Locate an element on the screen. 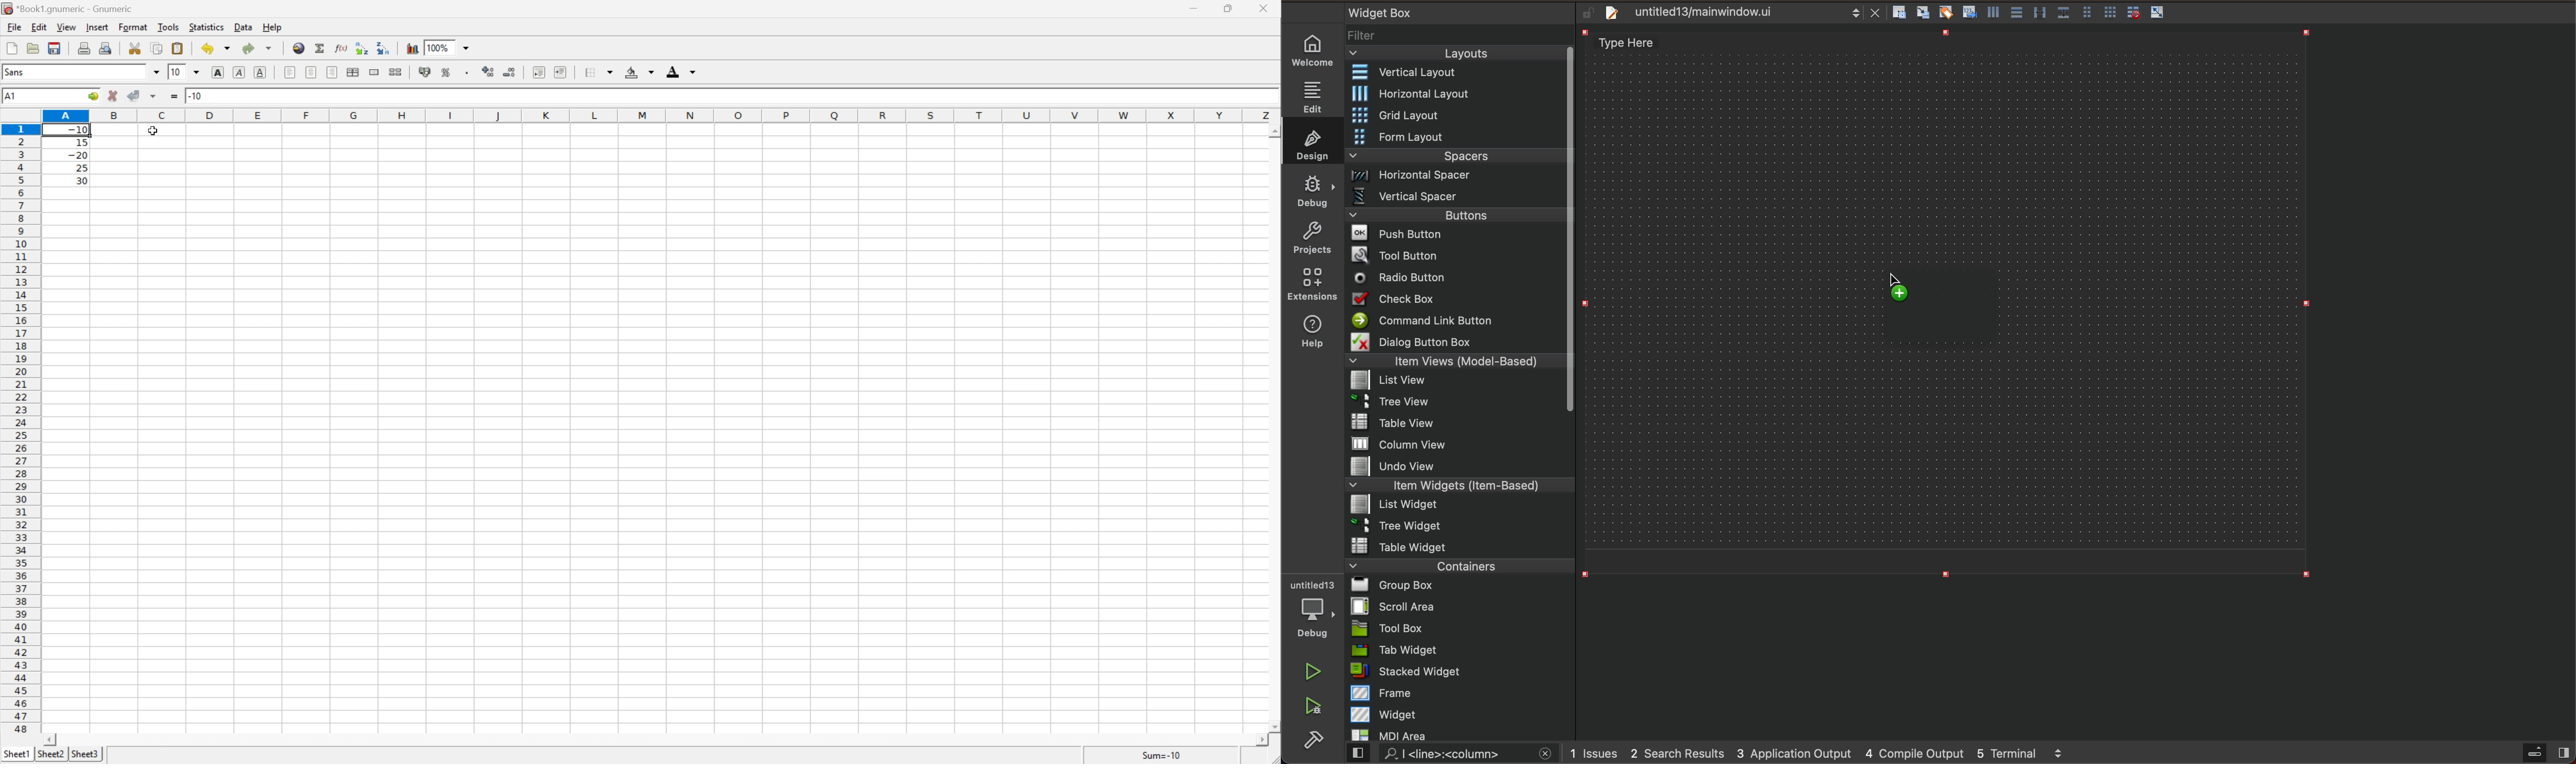  100% is located at coordinates (440, 47).